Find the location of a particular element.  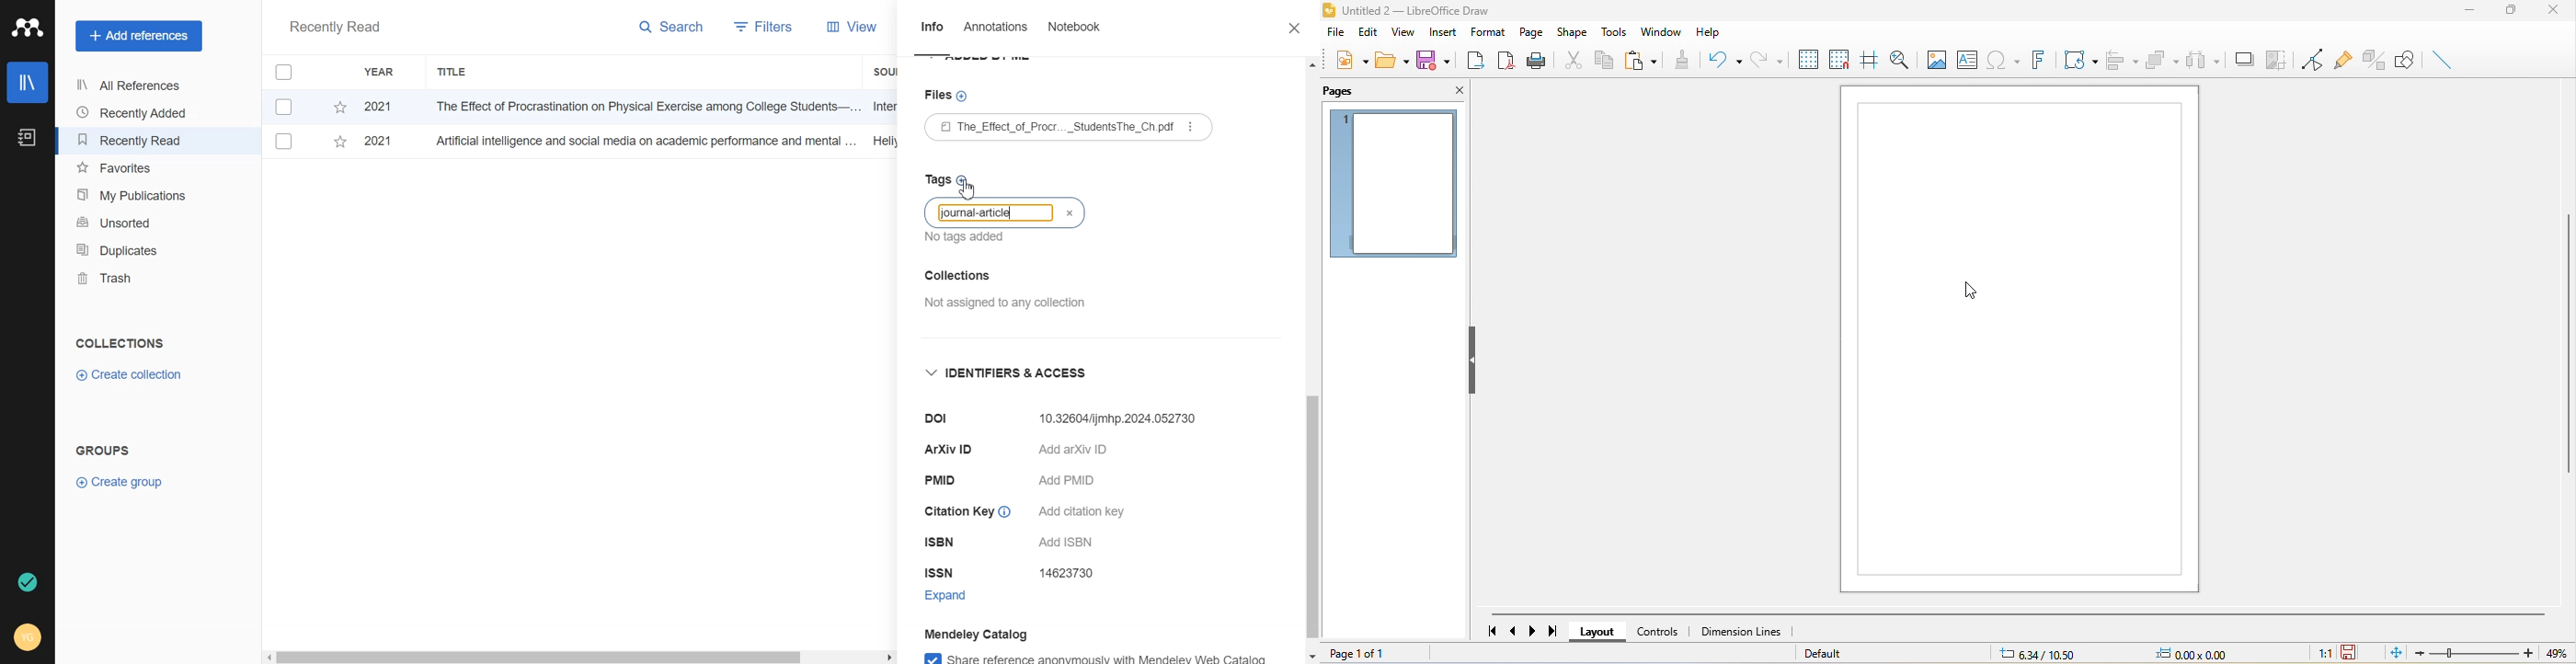

edit is located at coordinates (1367, 32).